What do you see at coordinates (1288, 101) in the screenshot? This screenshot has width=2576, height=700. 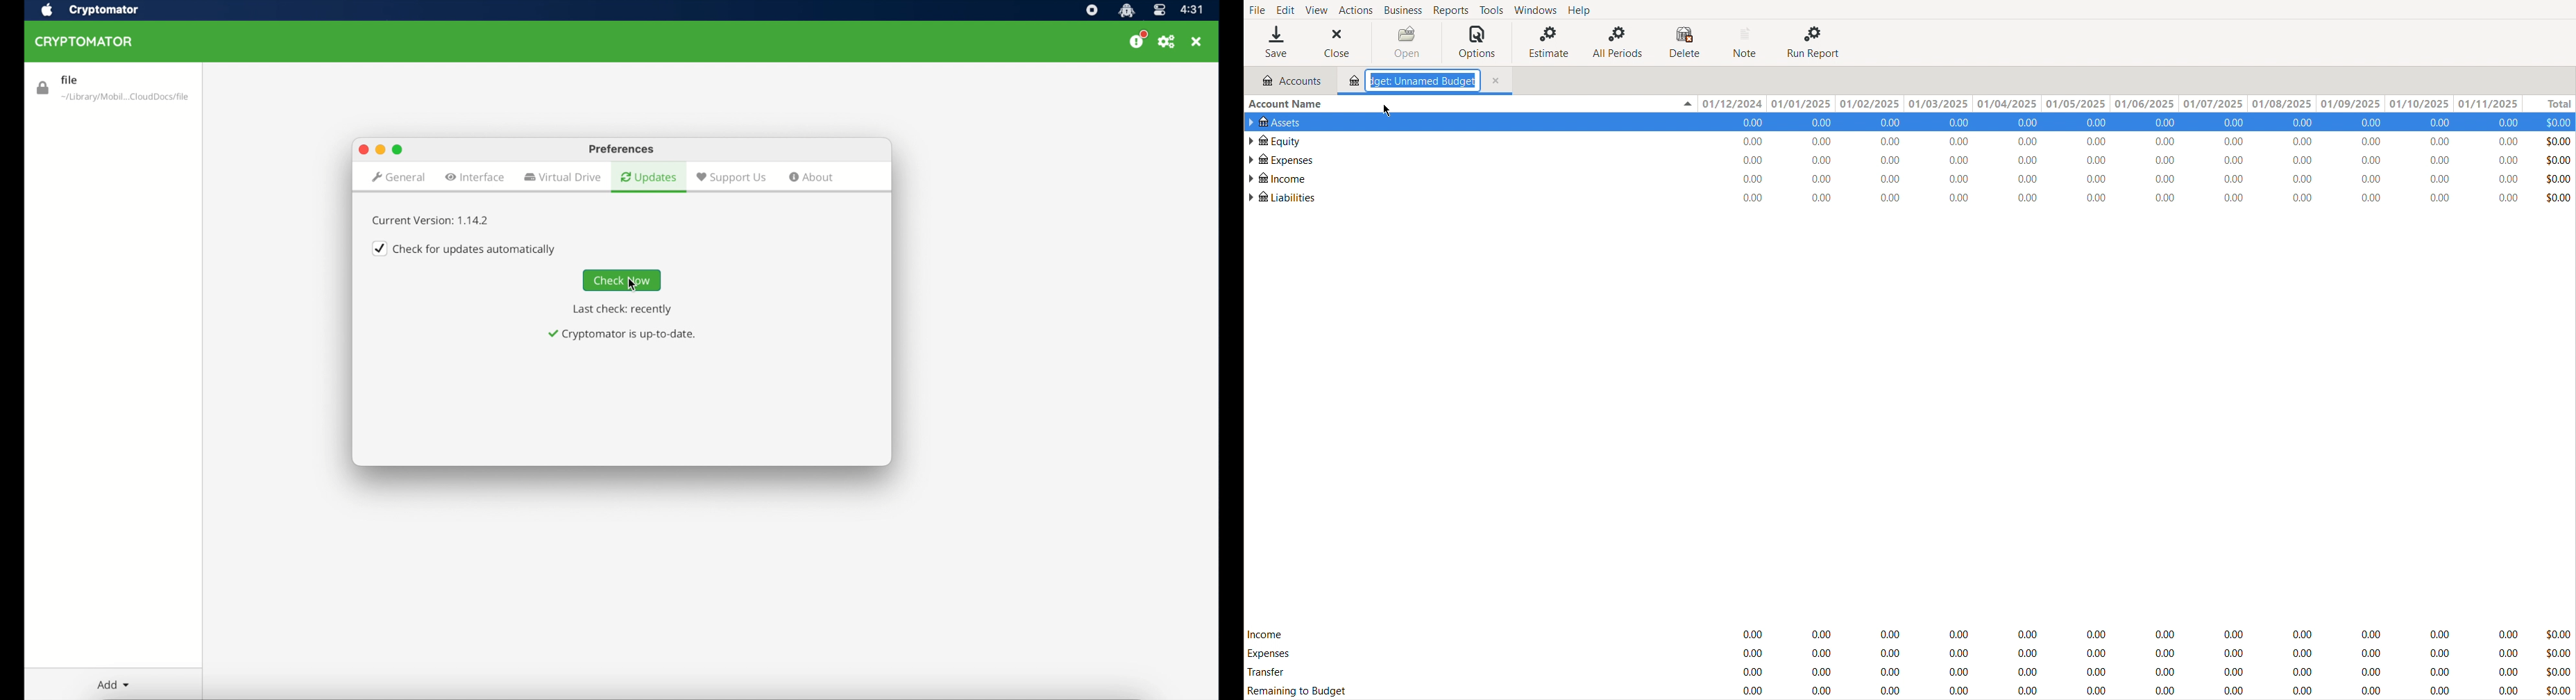 I see `Account Name` at bounding box center [1288, 101].